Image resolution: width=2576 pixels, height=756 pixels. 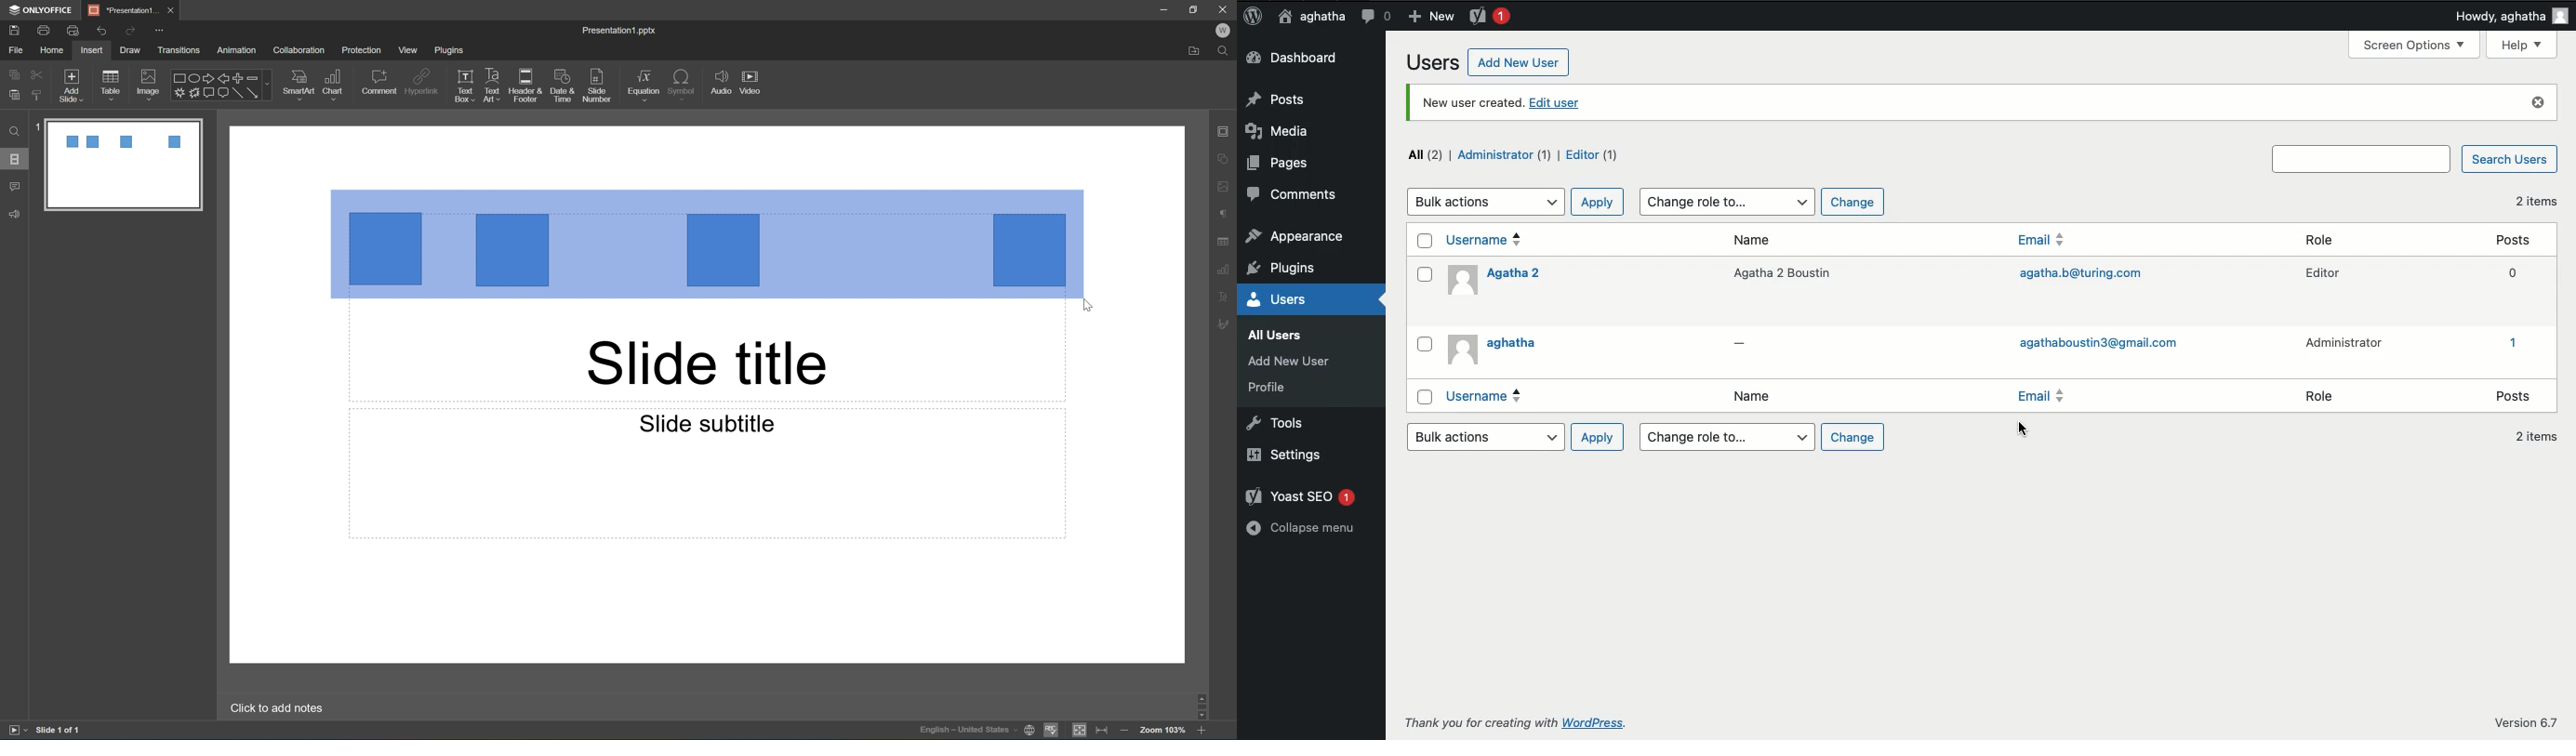 I want to click on signature settings, so click(x=1226, y=325).